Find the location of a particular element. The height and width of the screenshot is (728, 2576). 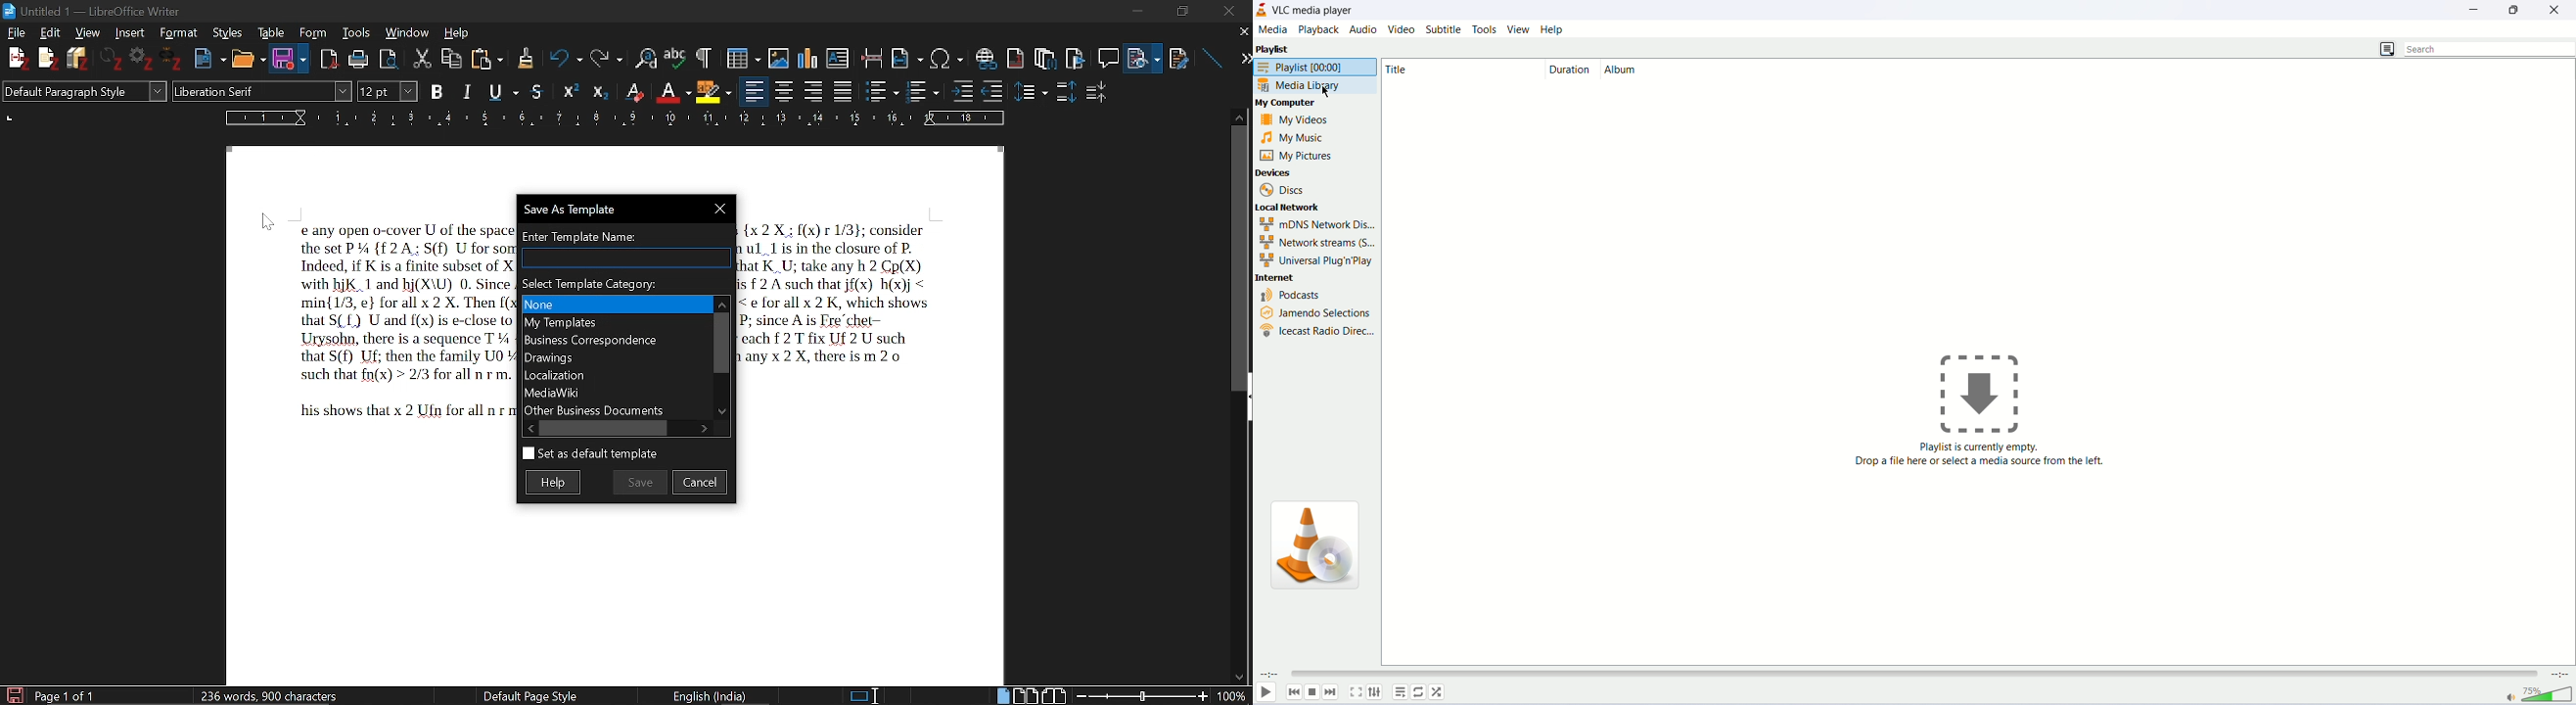

Insert comment is located at coordinates (1107, 54).